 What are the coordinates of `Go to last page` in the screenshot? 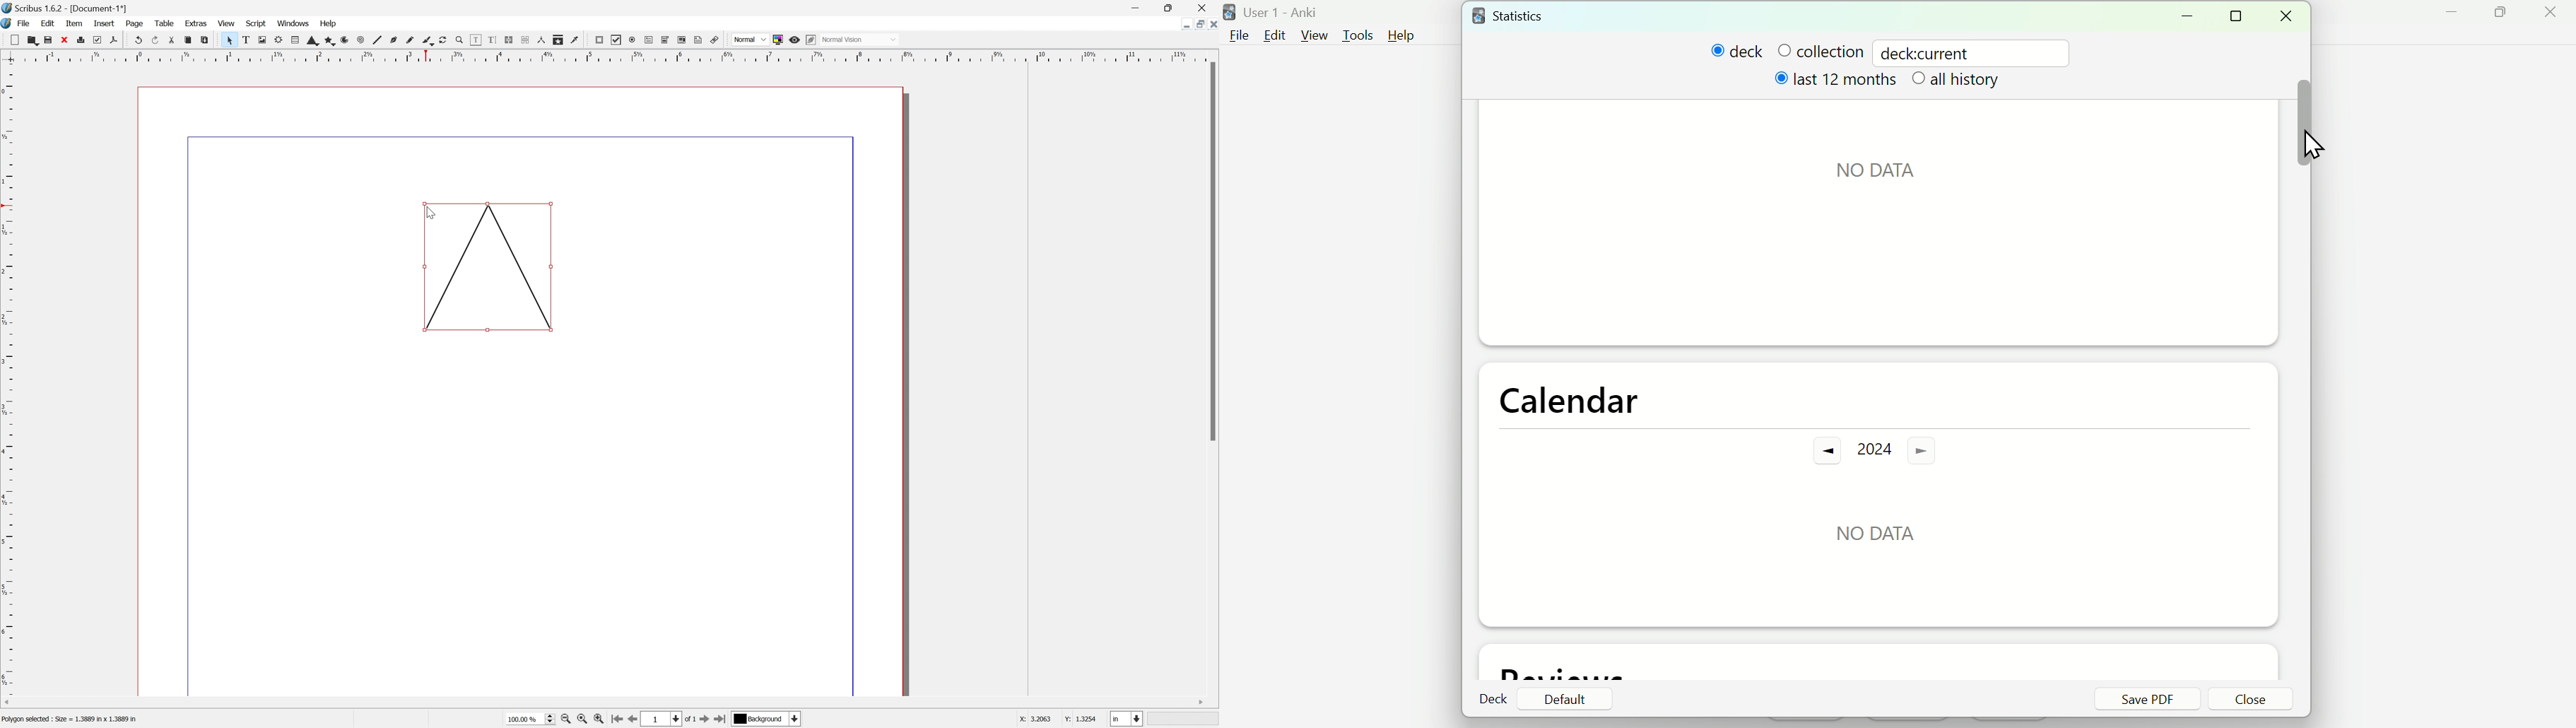 It's located at (722, 720).